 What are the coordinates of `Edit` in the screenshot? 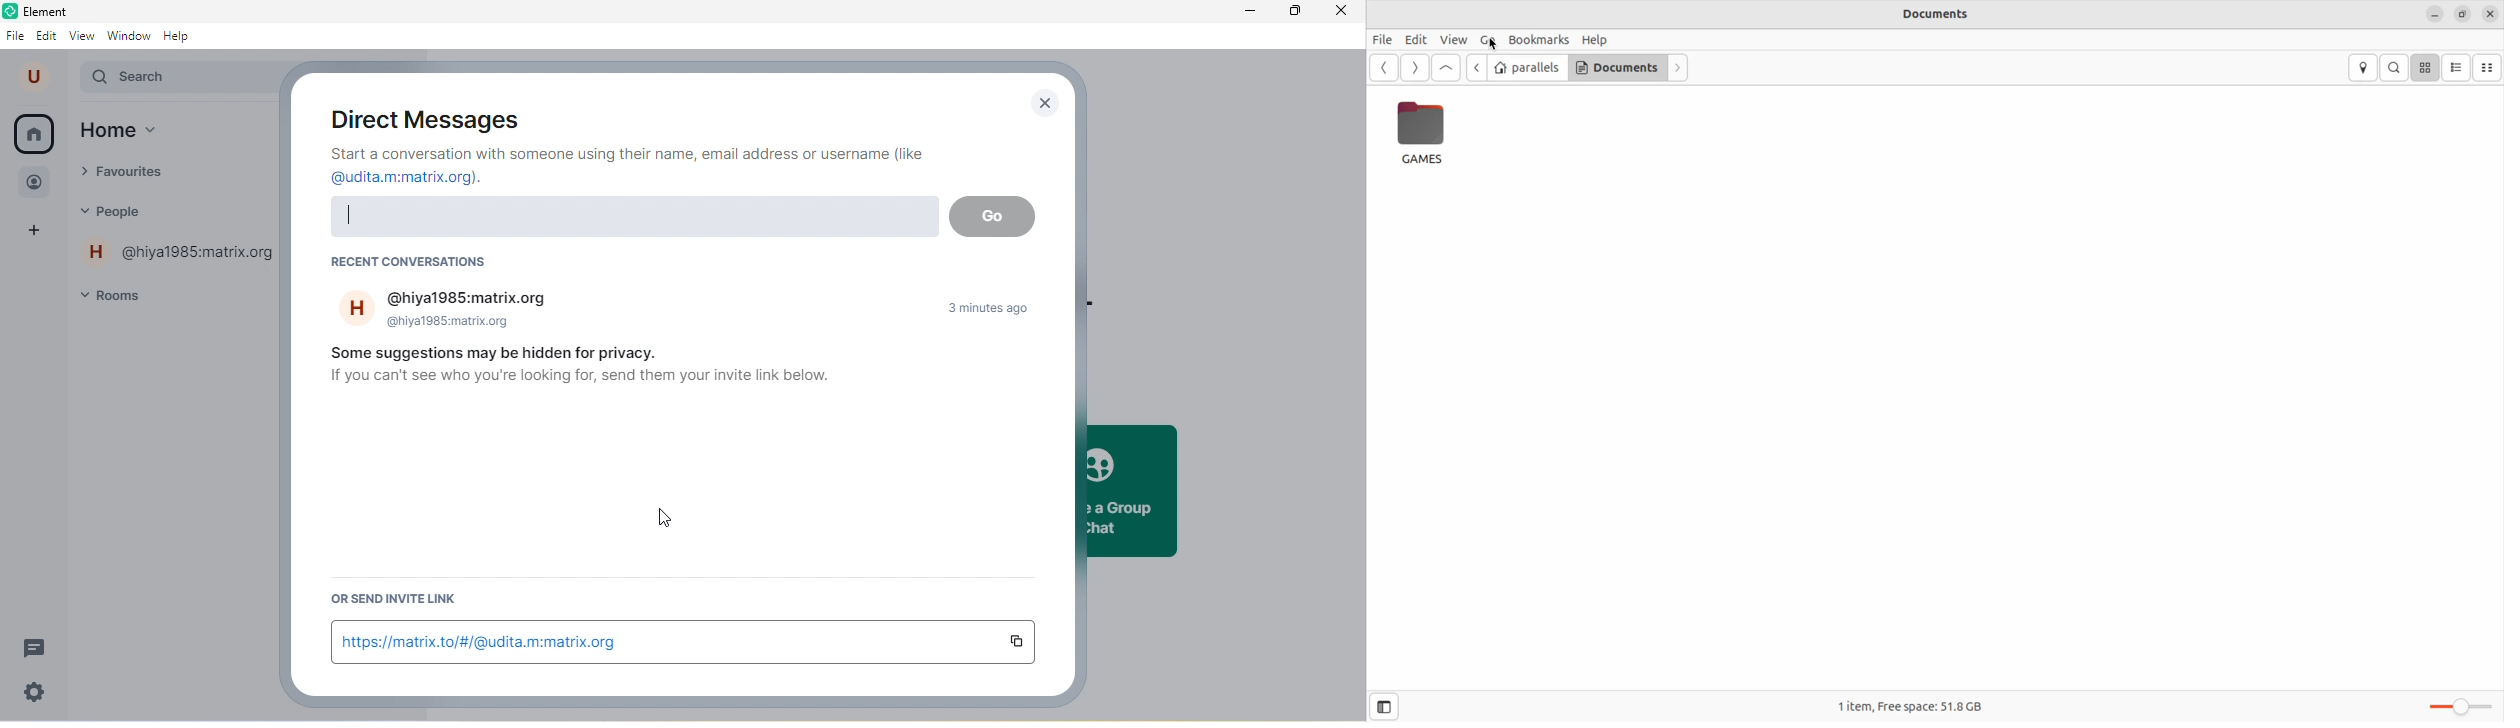 It's located at (1416, 39).